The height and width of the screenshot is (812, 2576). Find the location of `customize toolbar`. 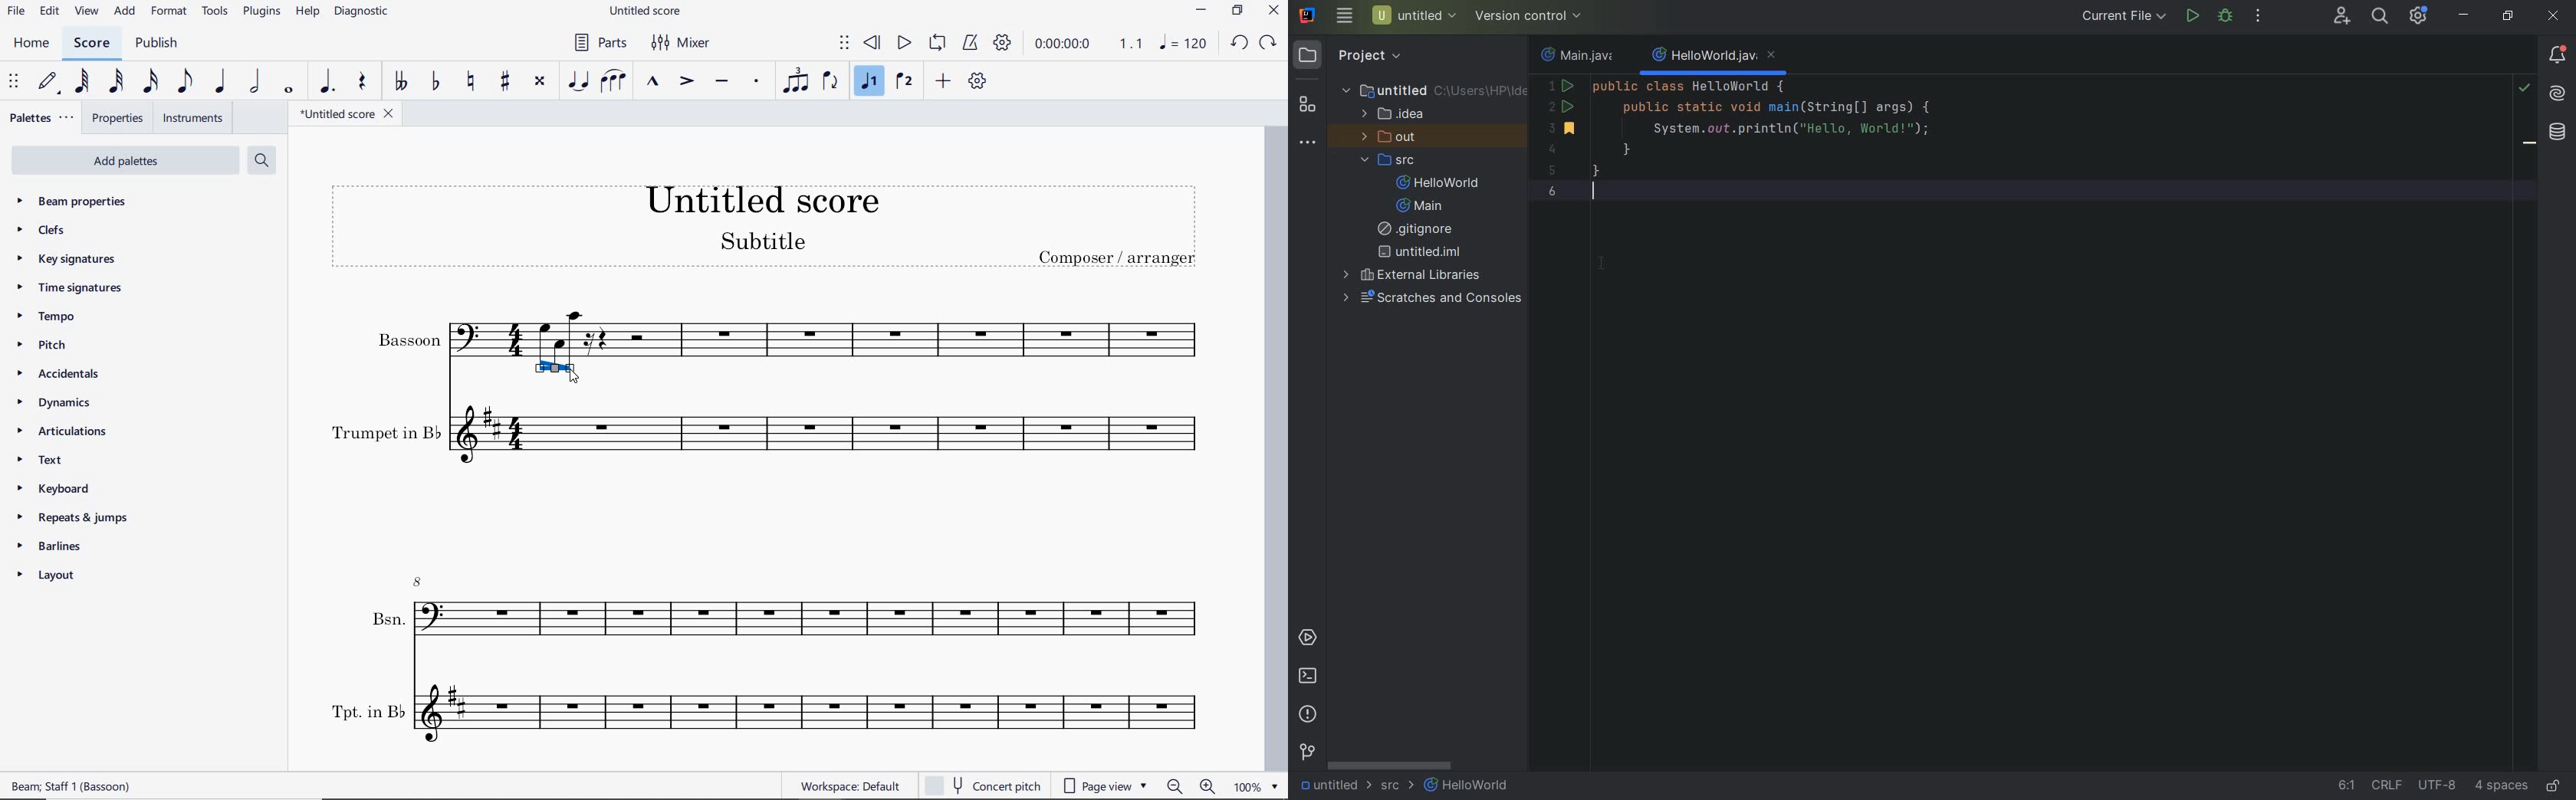

customize toolbar is located at coordinates (978, 82).